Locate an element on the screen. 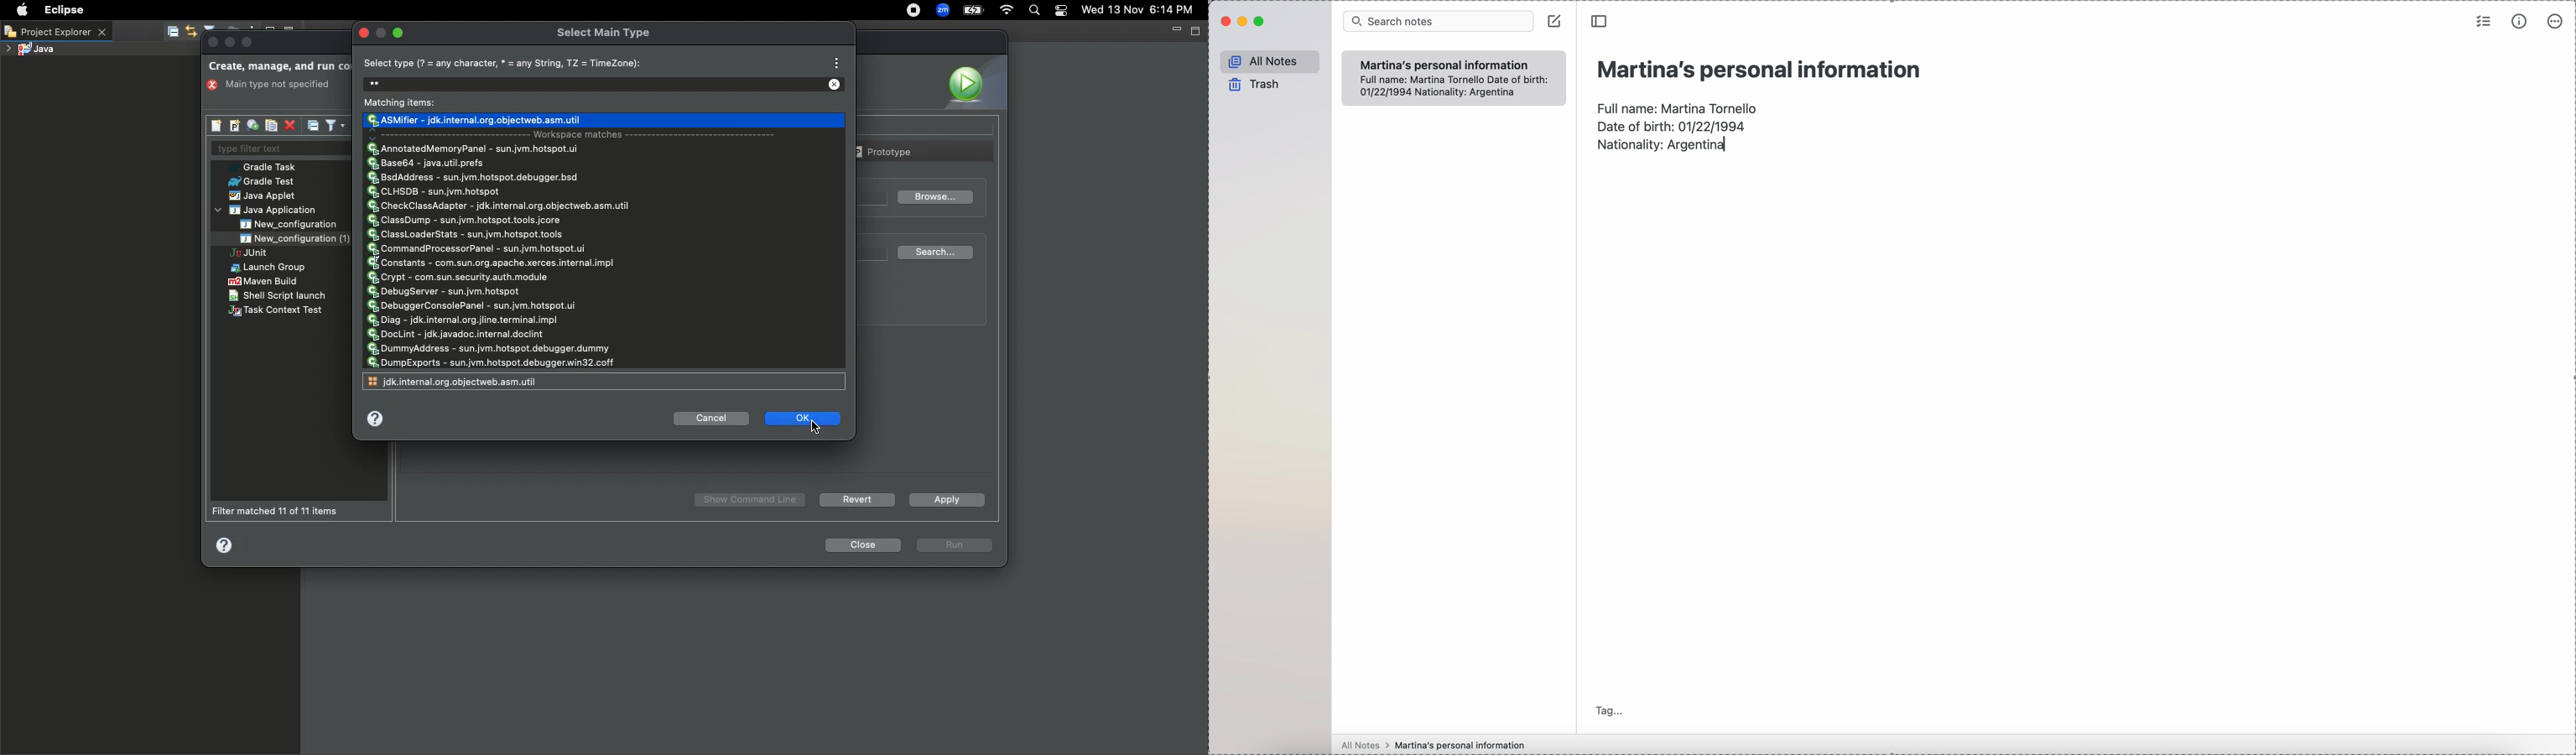 The width and height of the screenshot is (2576, 756). New launch configuration is located at coordinates (217, 126).